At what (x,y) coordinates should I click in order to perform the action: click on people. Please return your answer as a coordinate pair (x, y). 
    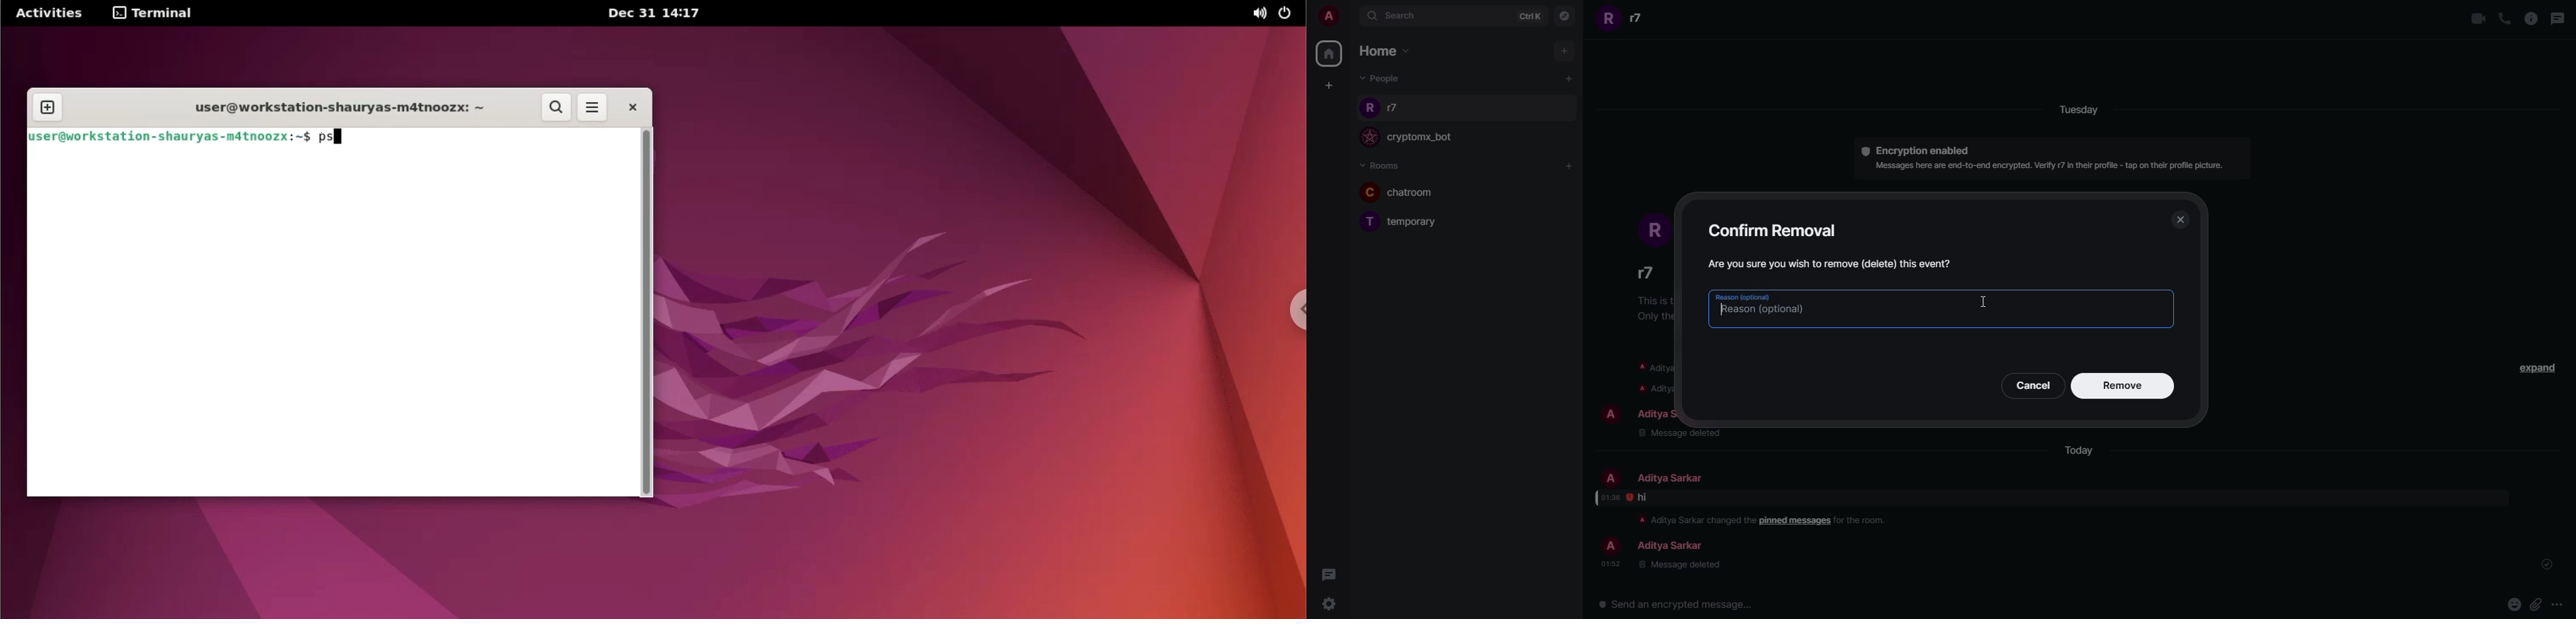
    Looking at the image, I should click on (1398, 108).